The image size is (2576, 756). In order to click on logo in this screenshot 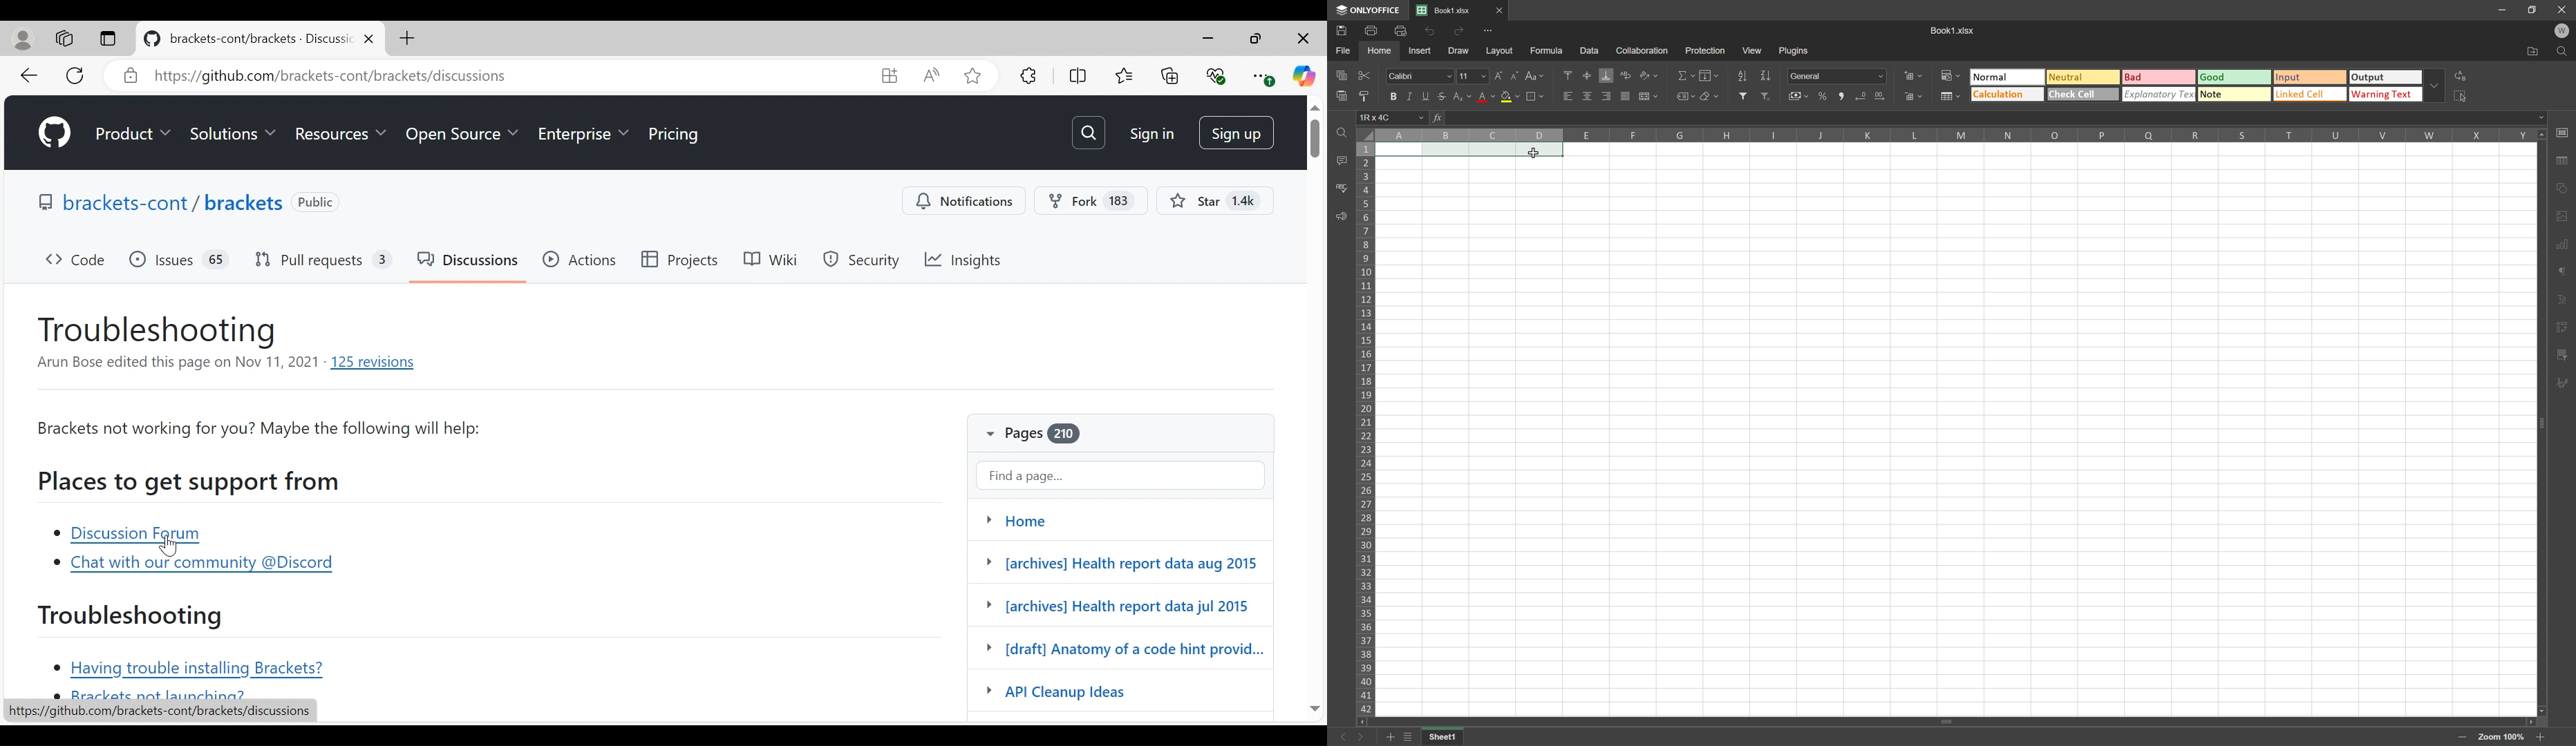, I will do `click(151, 39)`.